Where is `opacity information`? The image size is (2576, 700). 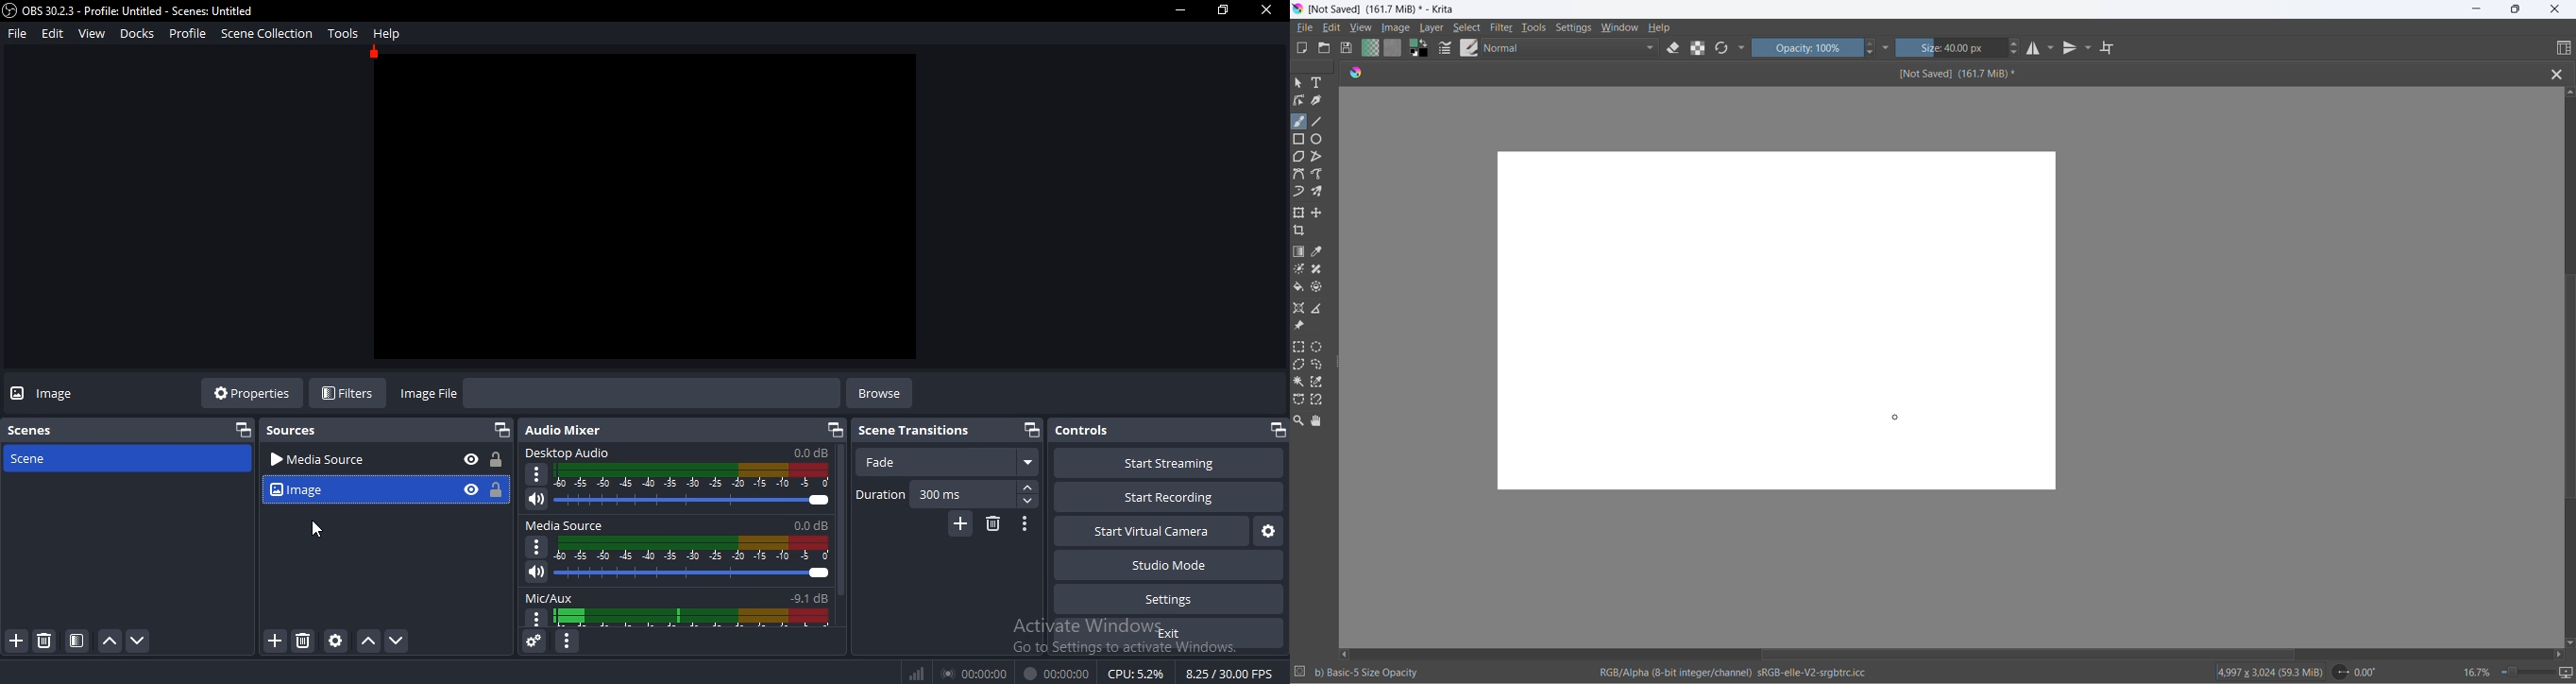 opacity information is located at coordinates (1368, 673).